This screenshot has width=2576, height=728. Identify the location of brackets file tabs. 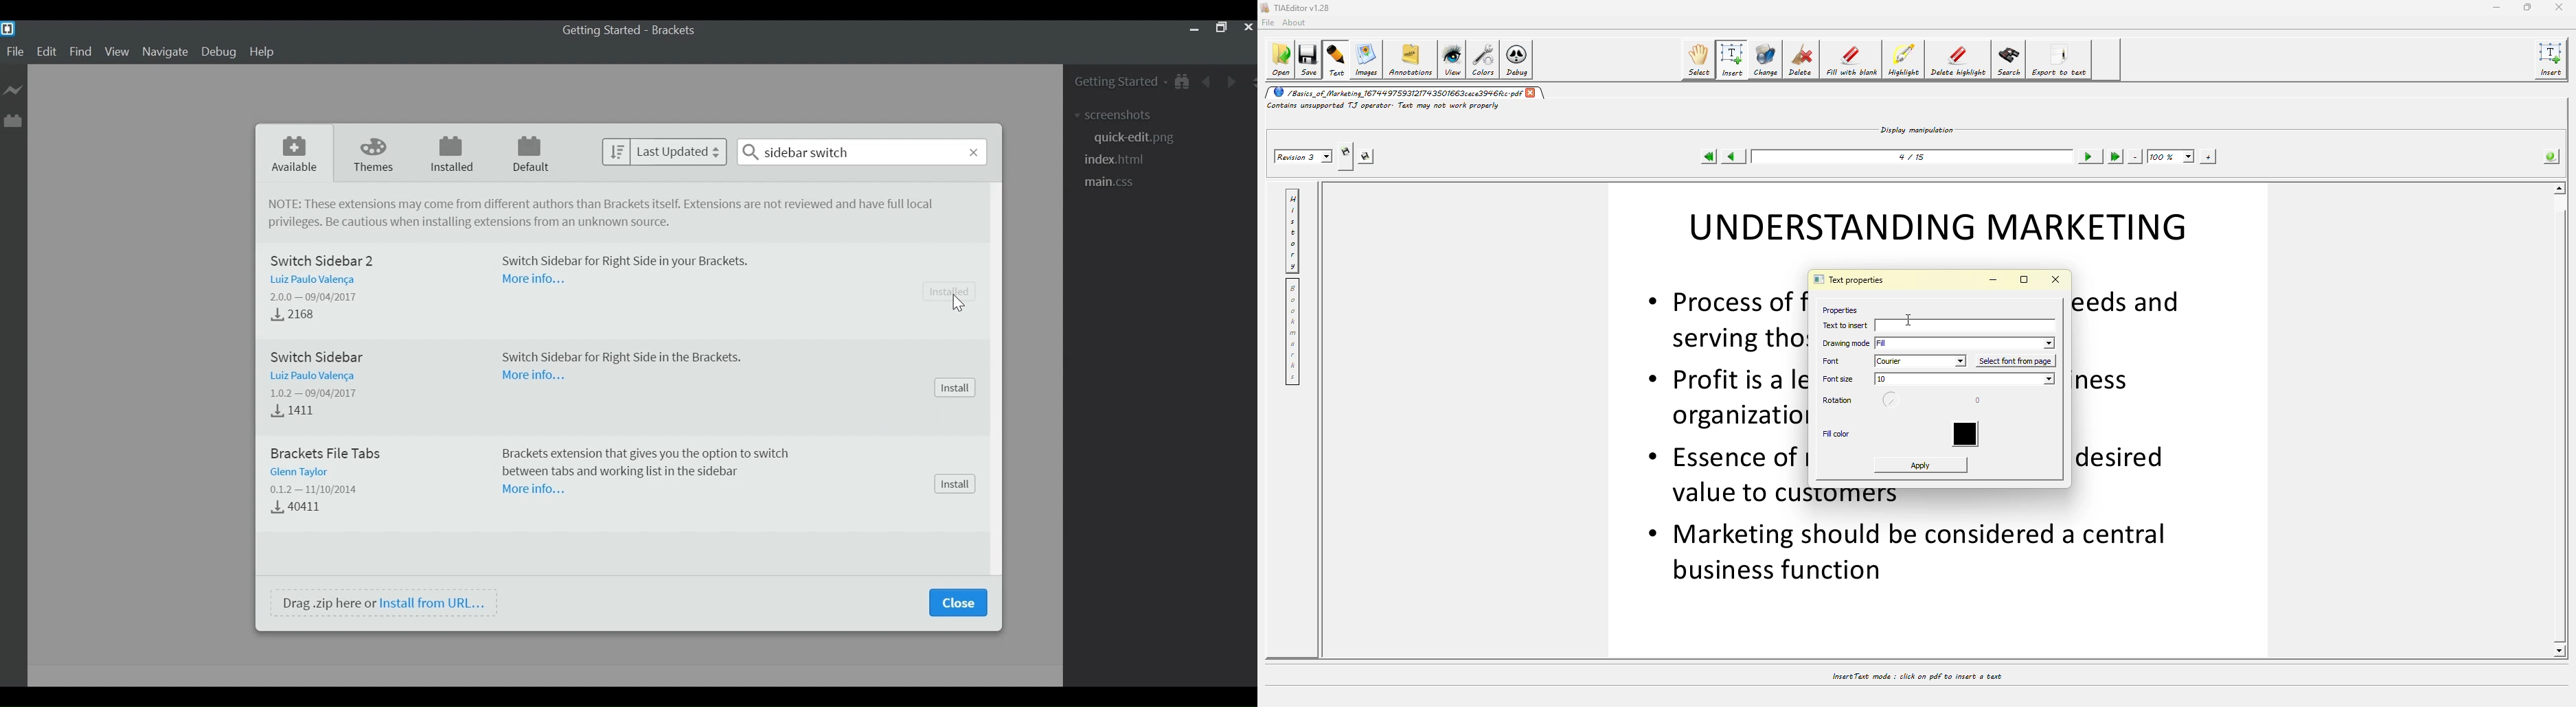
(320, 453).